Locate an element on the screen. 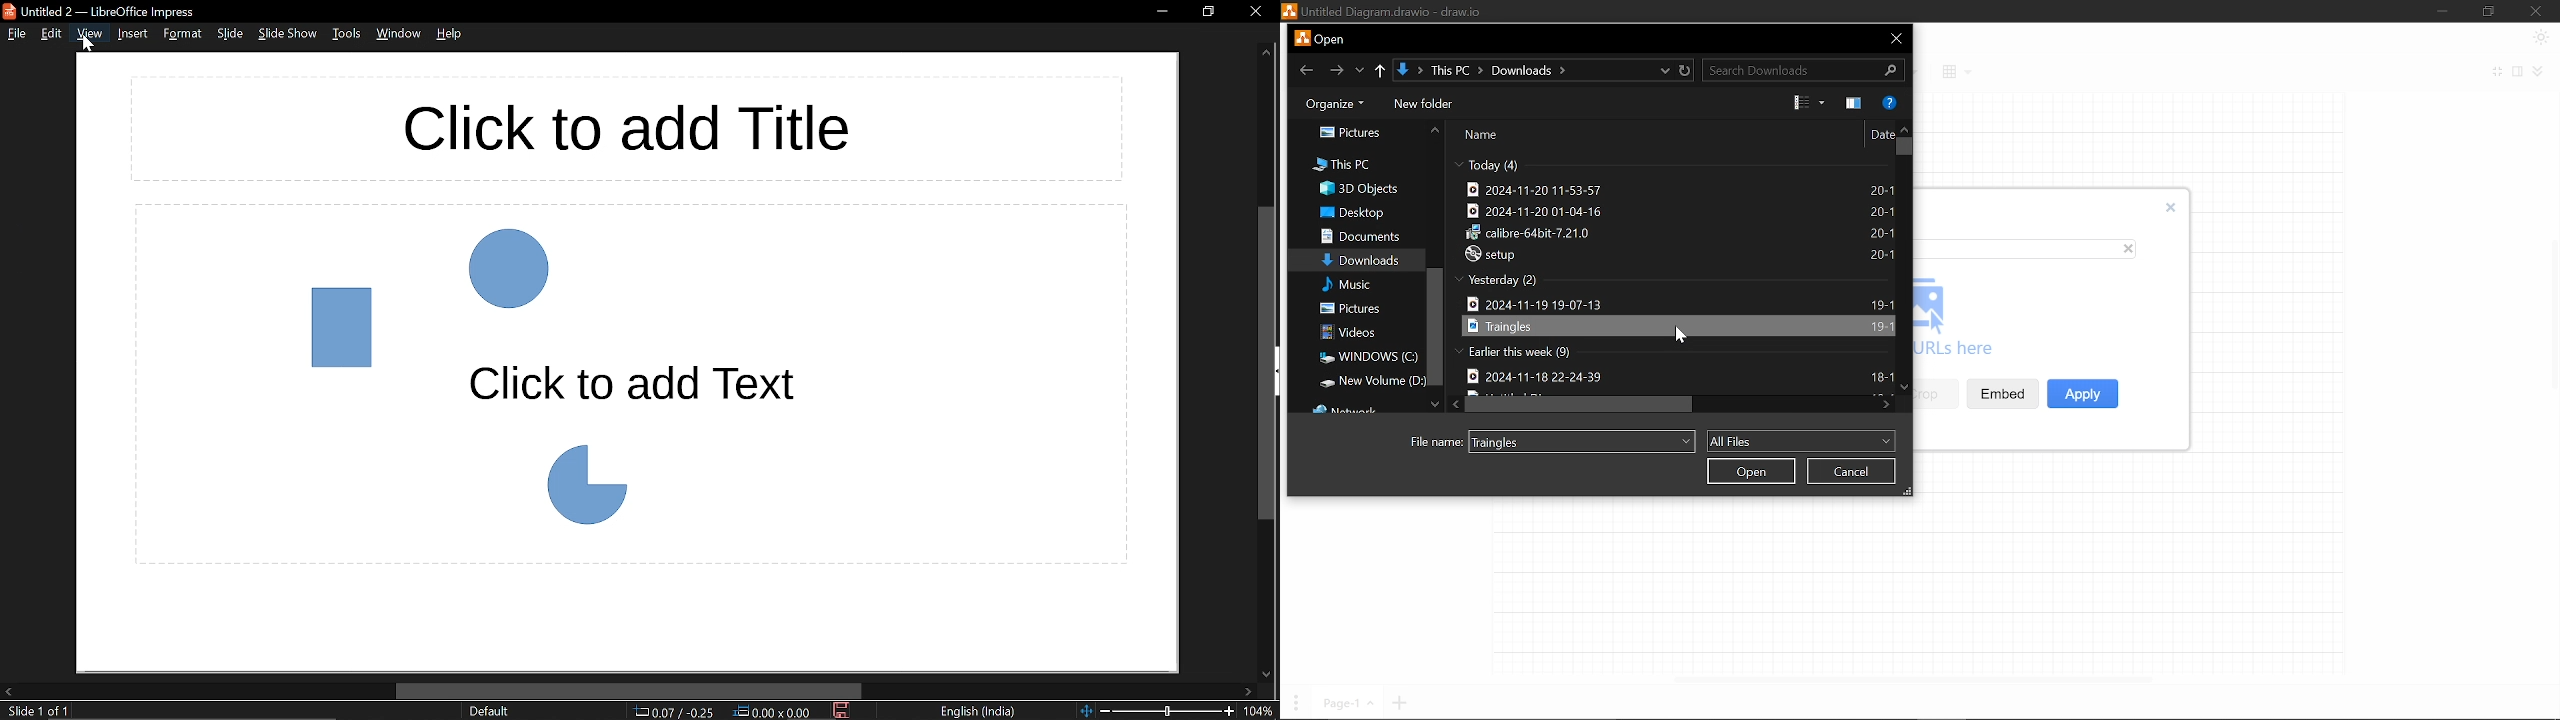 The image size is (2576, 728). 20-1 is located at coordinates (1884, 190).